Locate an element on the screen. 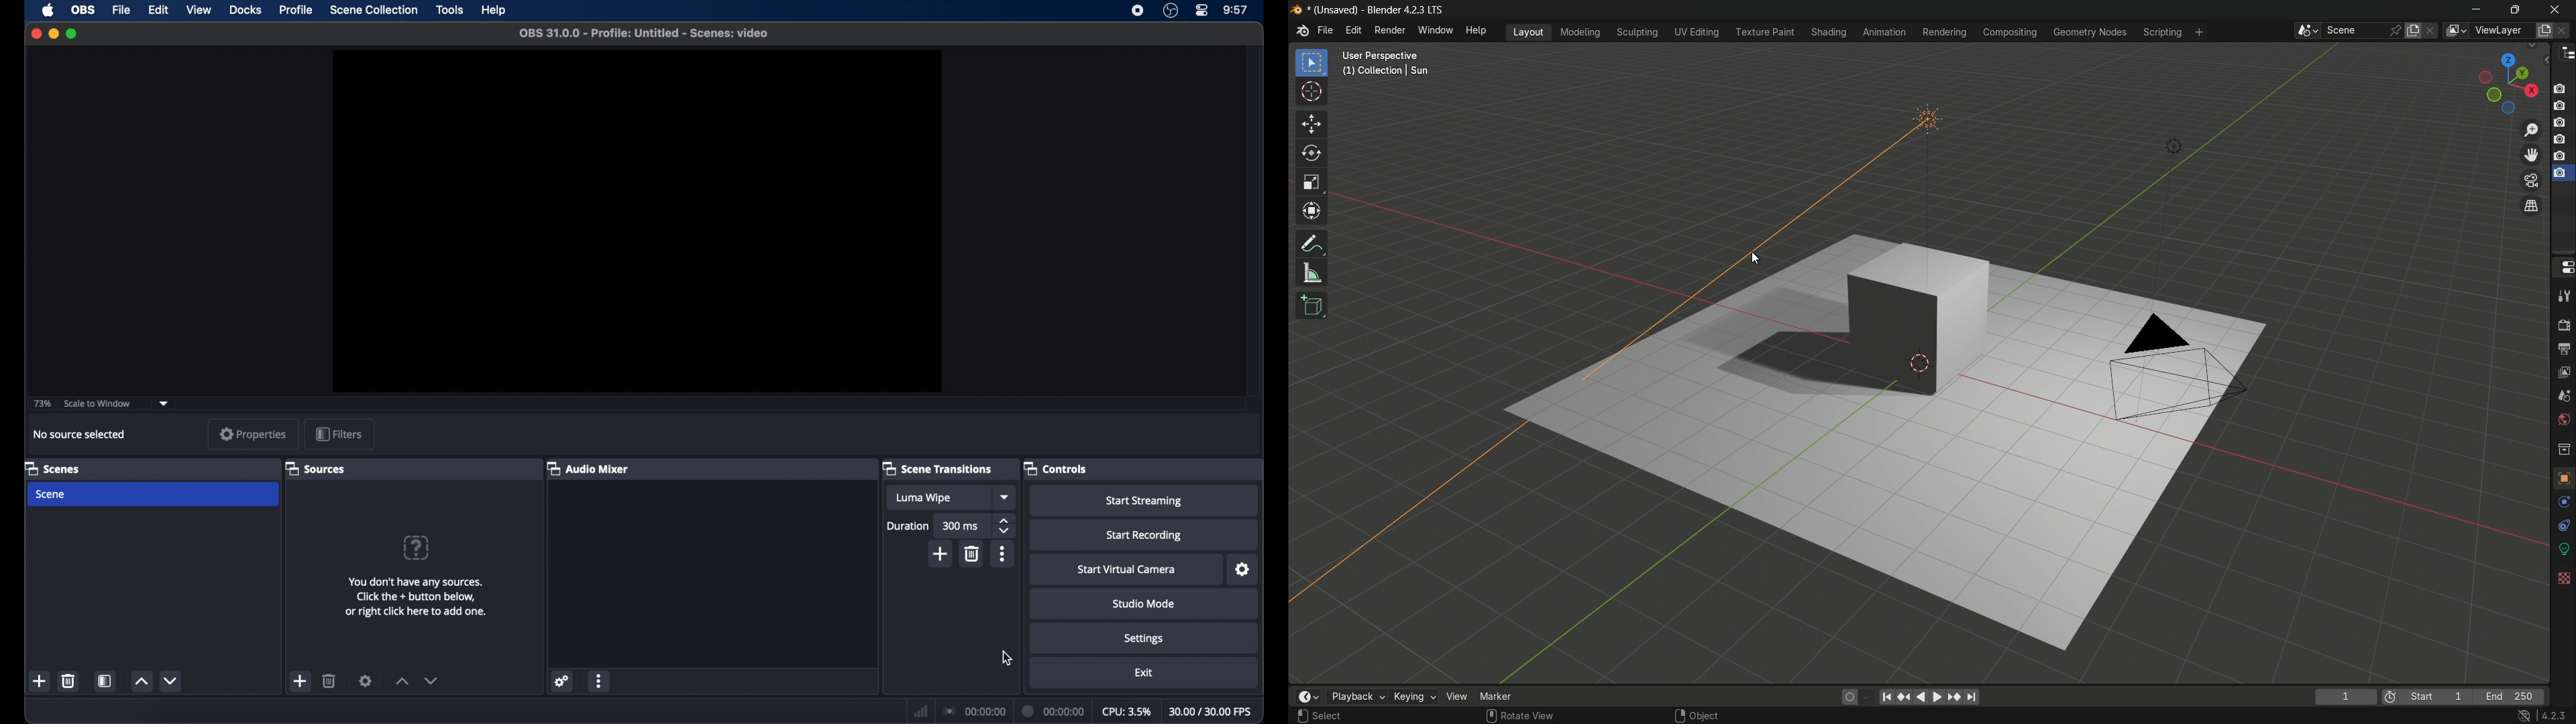 This screenshot has width=2576, height=728. start streaming is located at coordinates (1146, 501).